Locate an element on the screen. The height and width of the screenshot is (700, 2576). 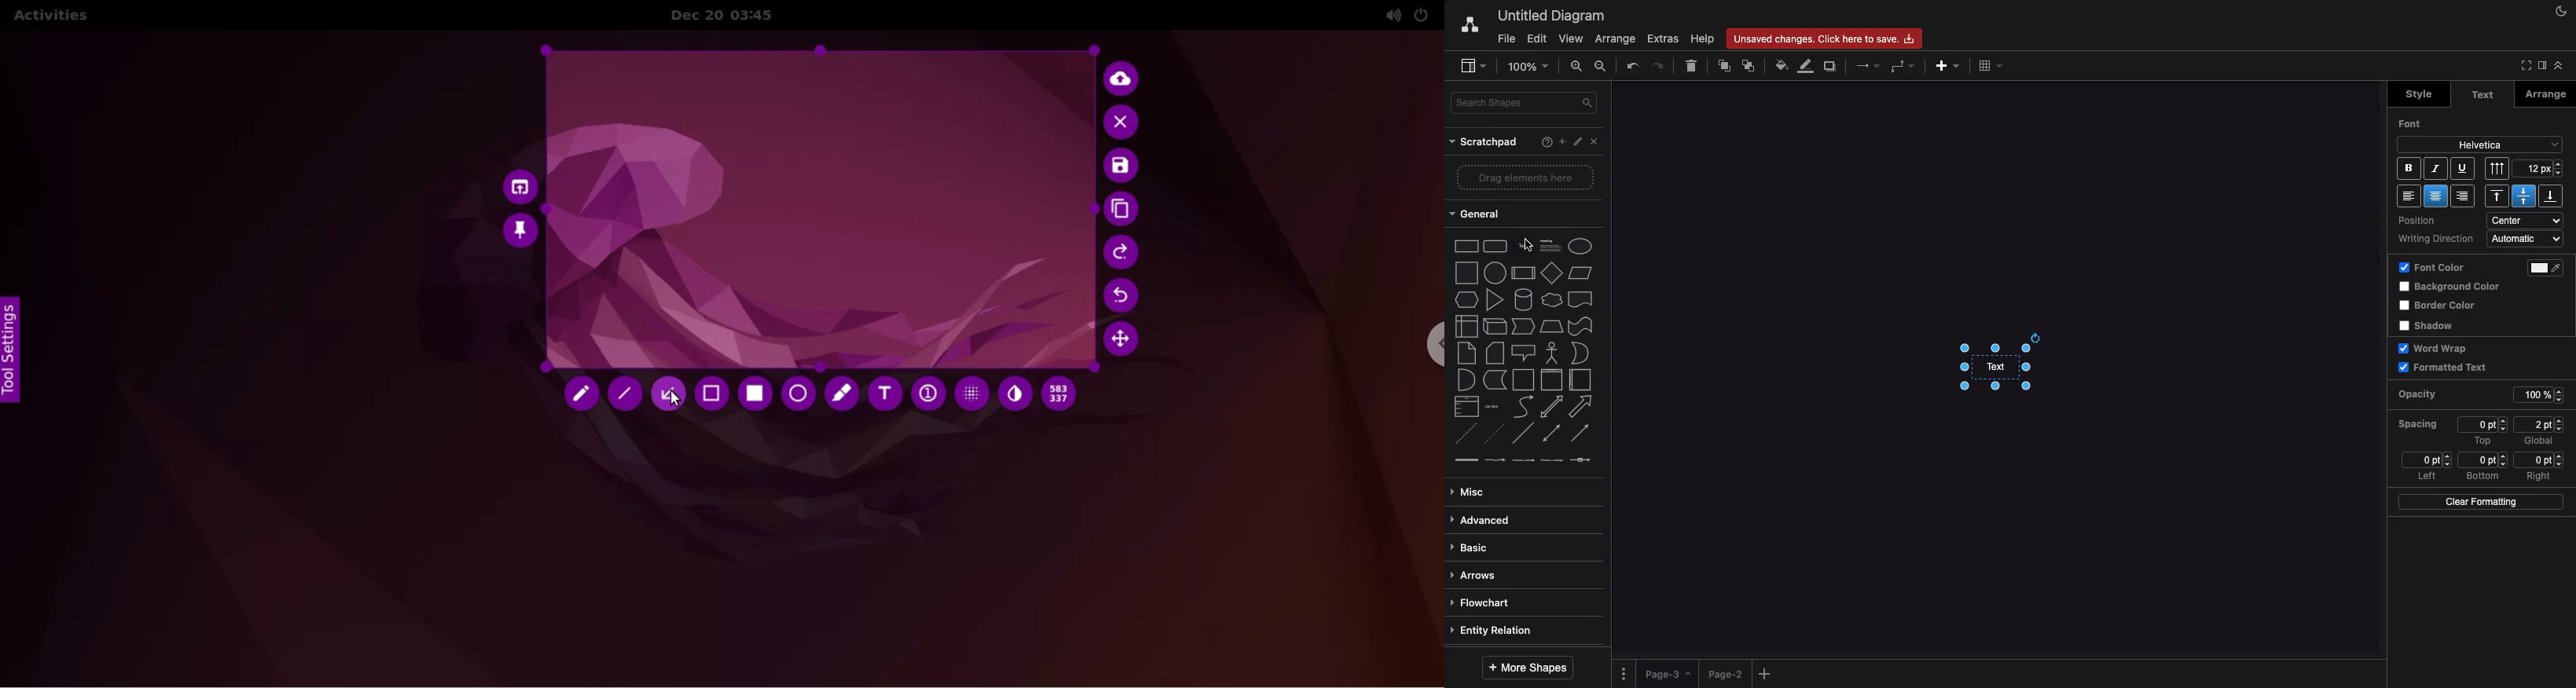
bidirectional connector  is located at coordinates (1550, 433).